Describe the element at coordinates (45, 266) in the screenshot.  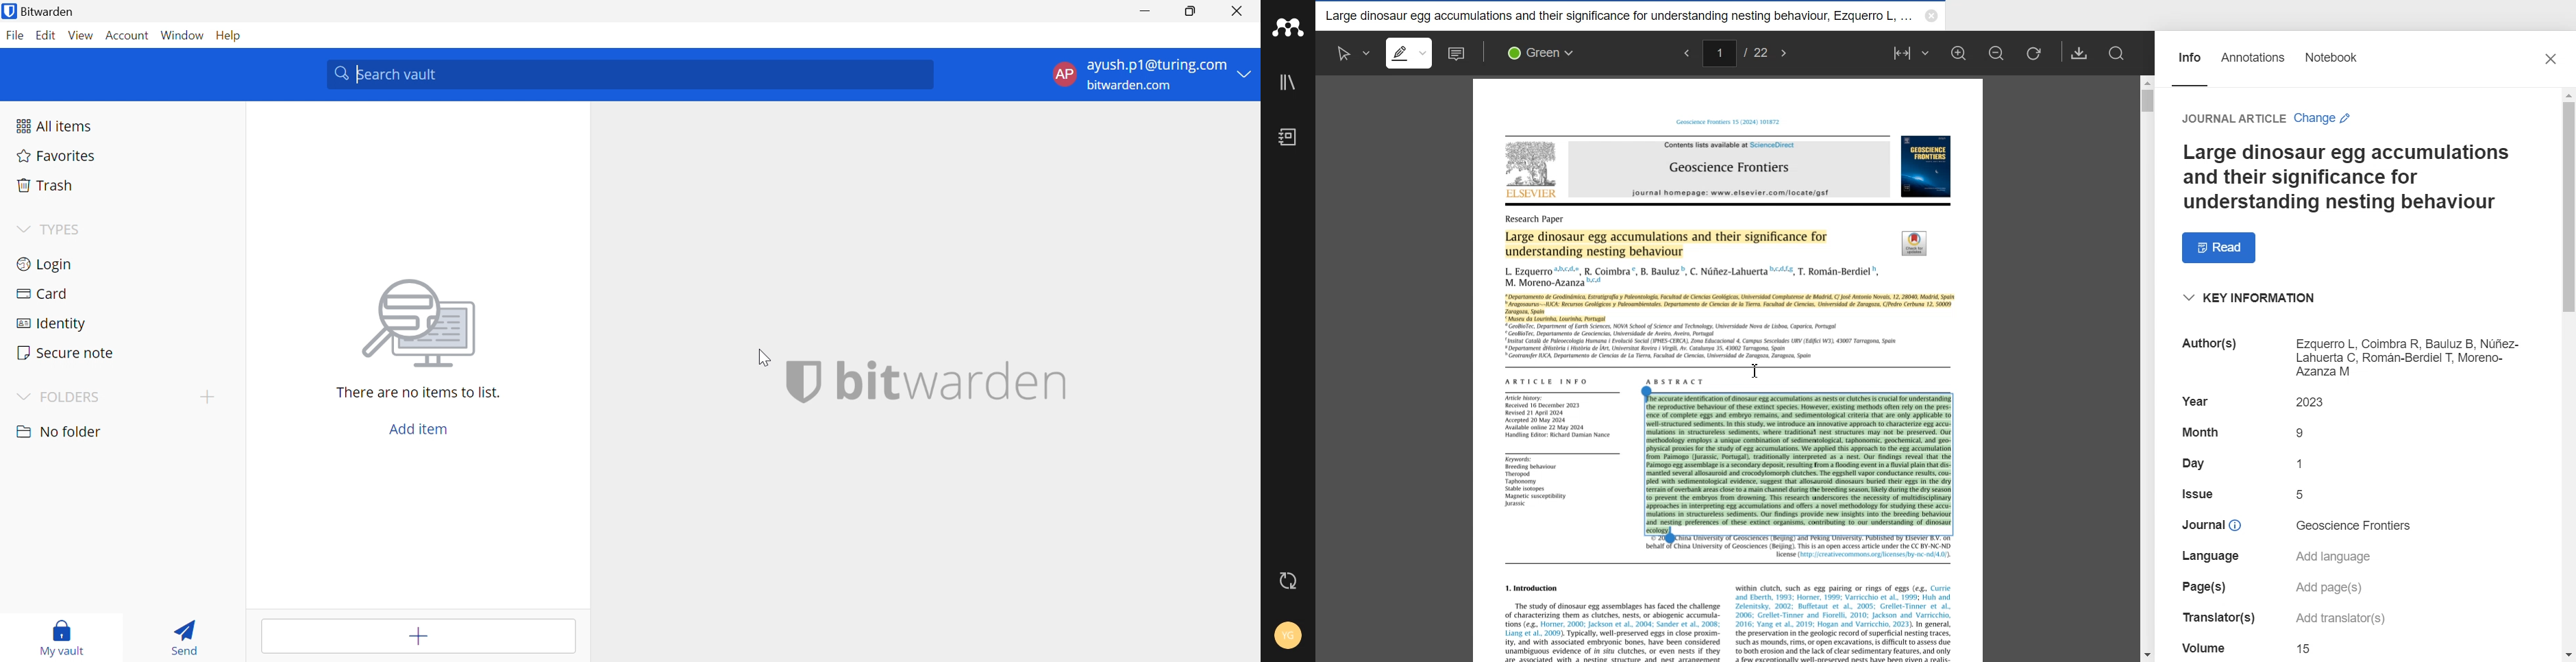
I see `Login` at that location.